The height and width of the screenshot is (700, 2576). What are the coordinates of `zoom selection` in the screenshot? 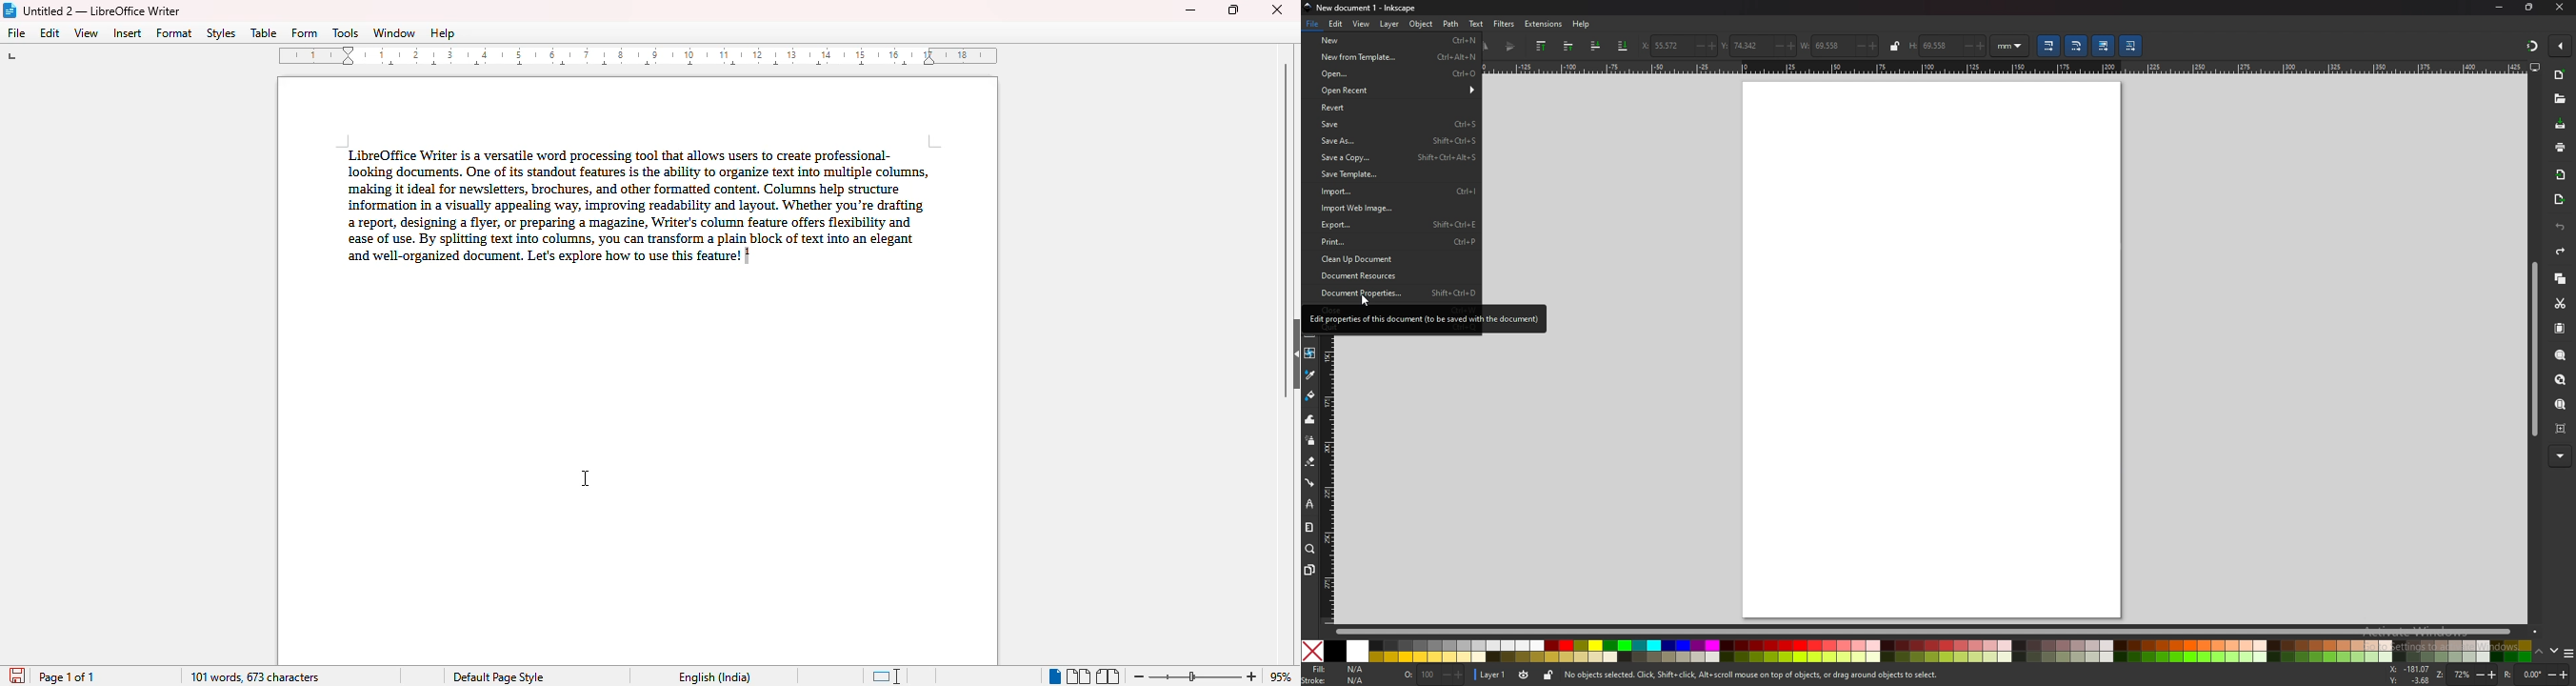 It's located at (2561, 355).